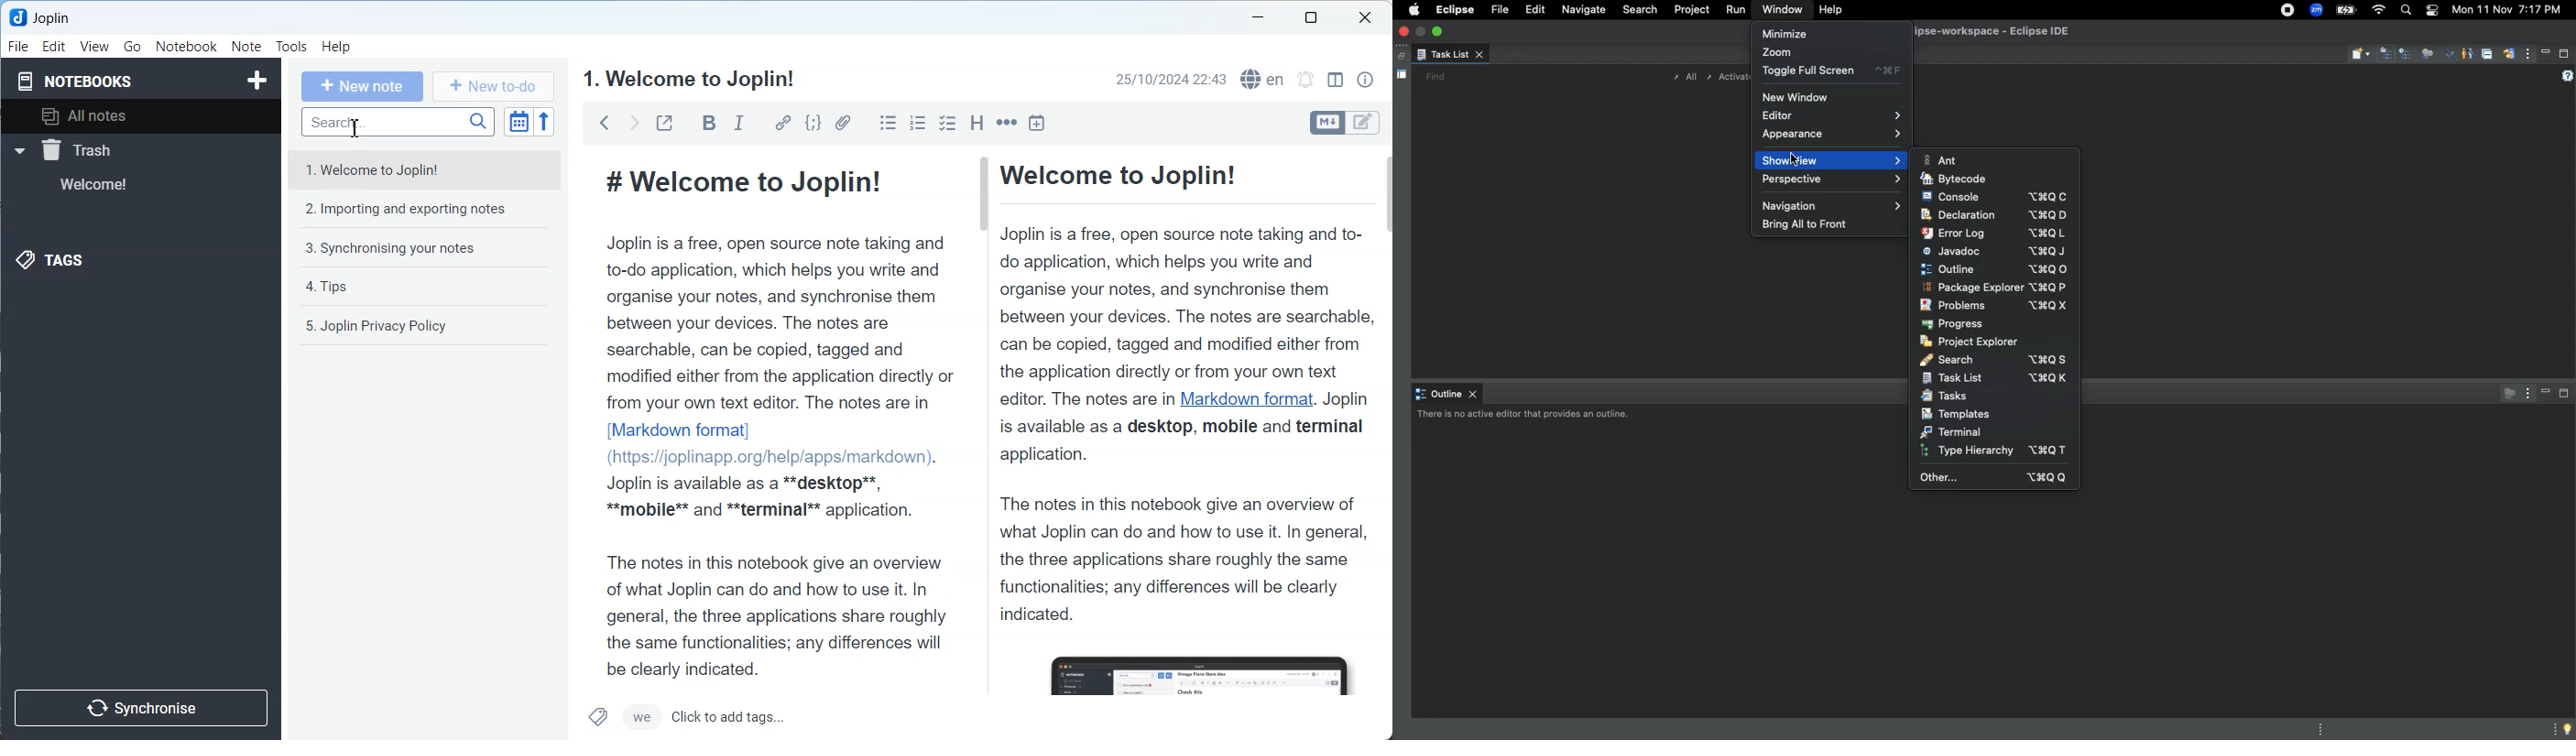 The image size is (2576, 756). What do you see at coordinates (1365, 79) in the screenshot?
I see `Note Properties` at bounding box center [1365, 79].